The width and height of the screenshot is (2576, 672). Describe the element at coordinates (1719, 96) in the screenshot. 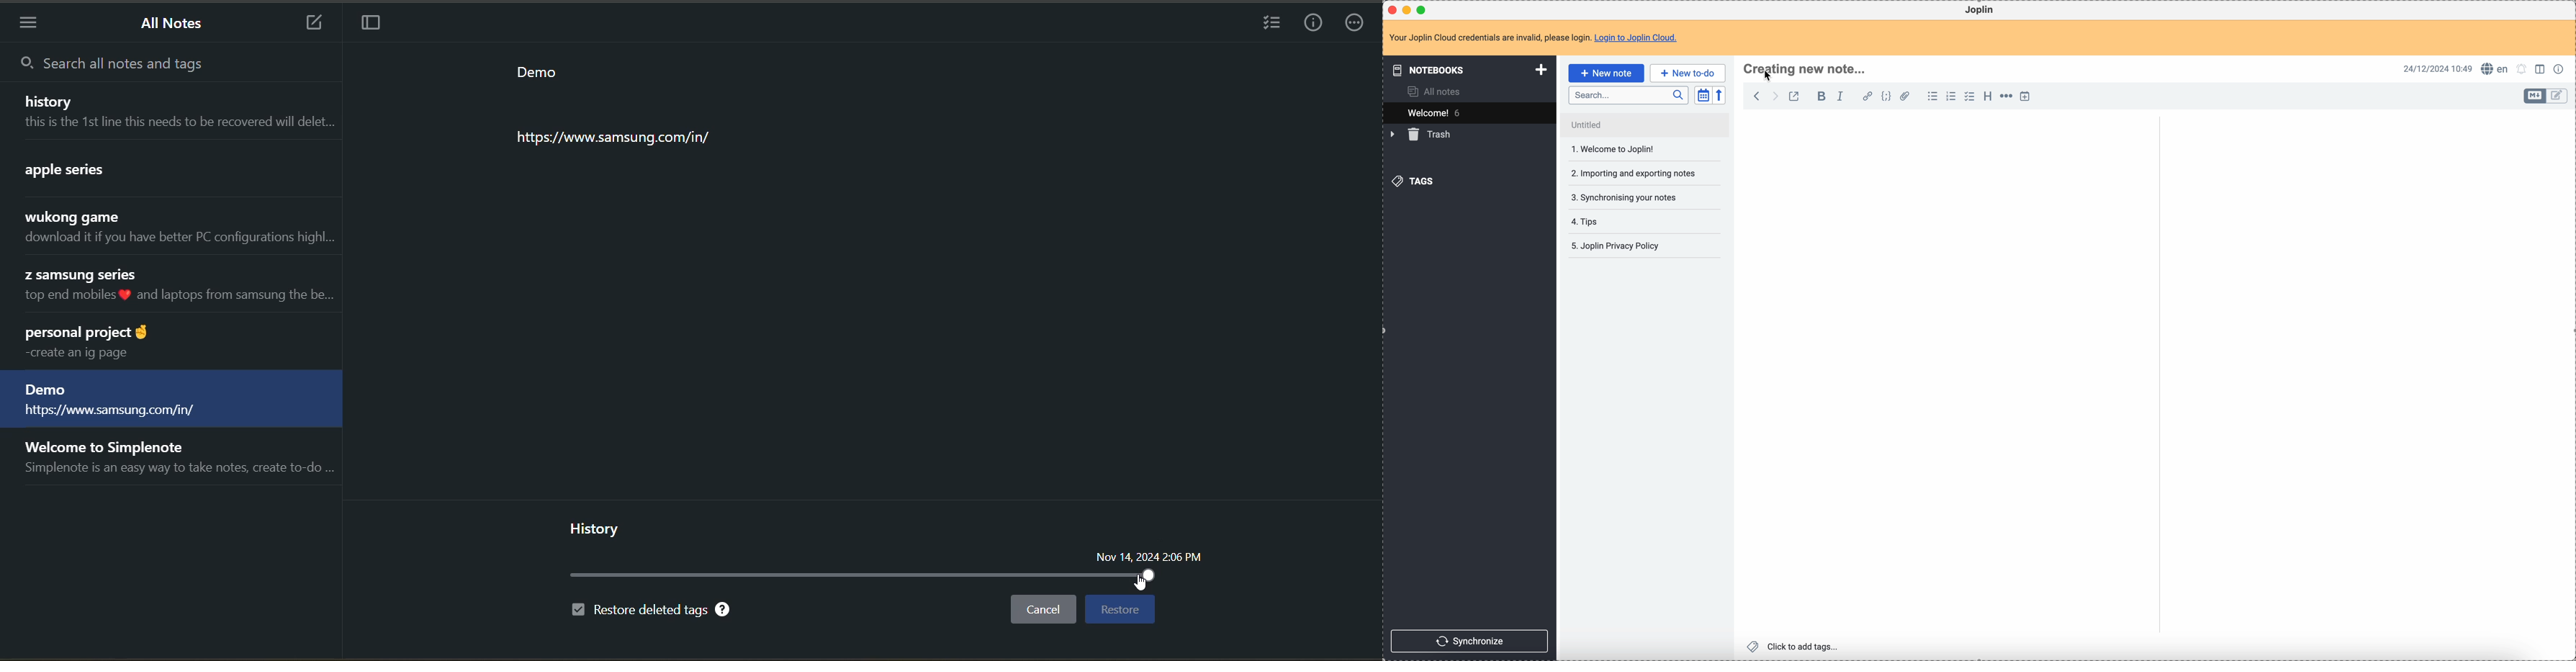

I see `reverse sort order` at that location.